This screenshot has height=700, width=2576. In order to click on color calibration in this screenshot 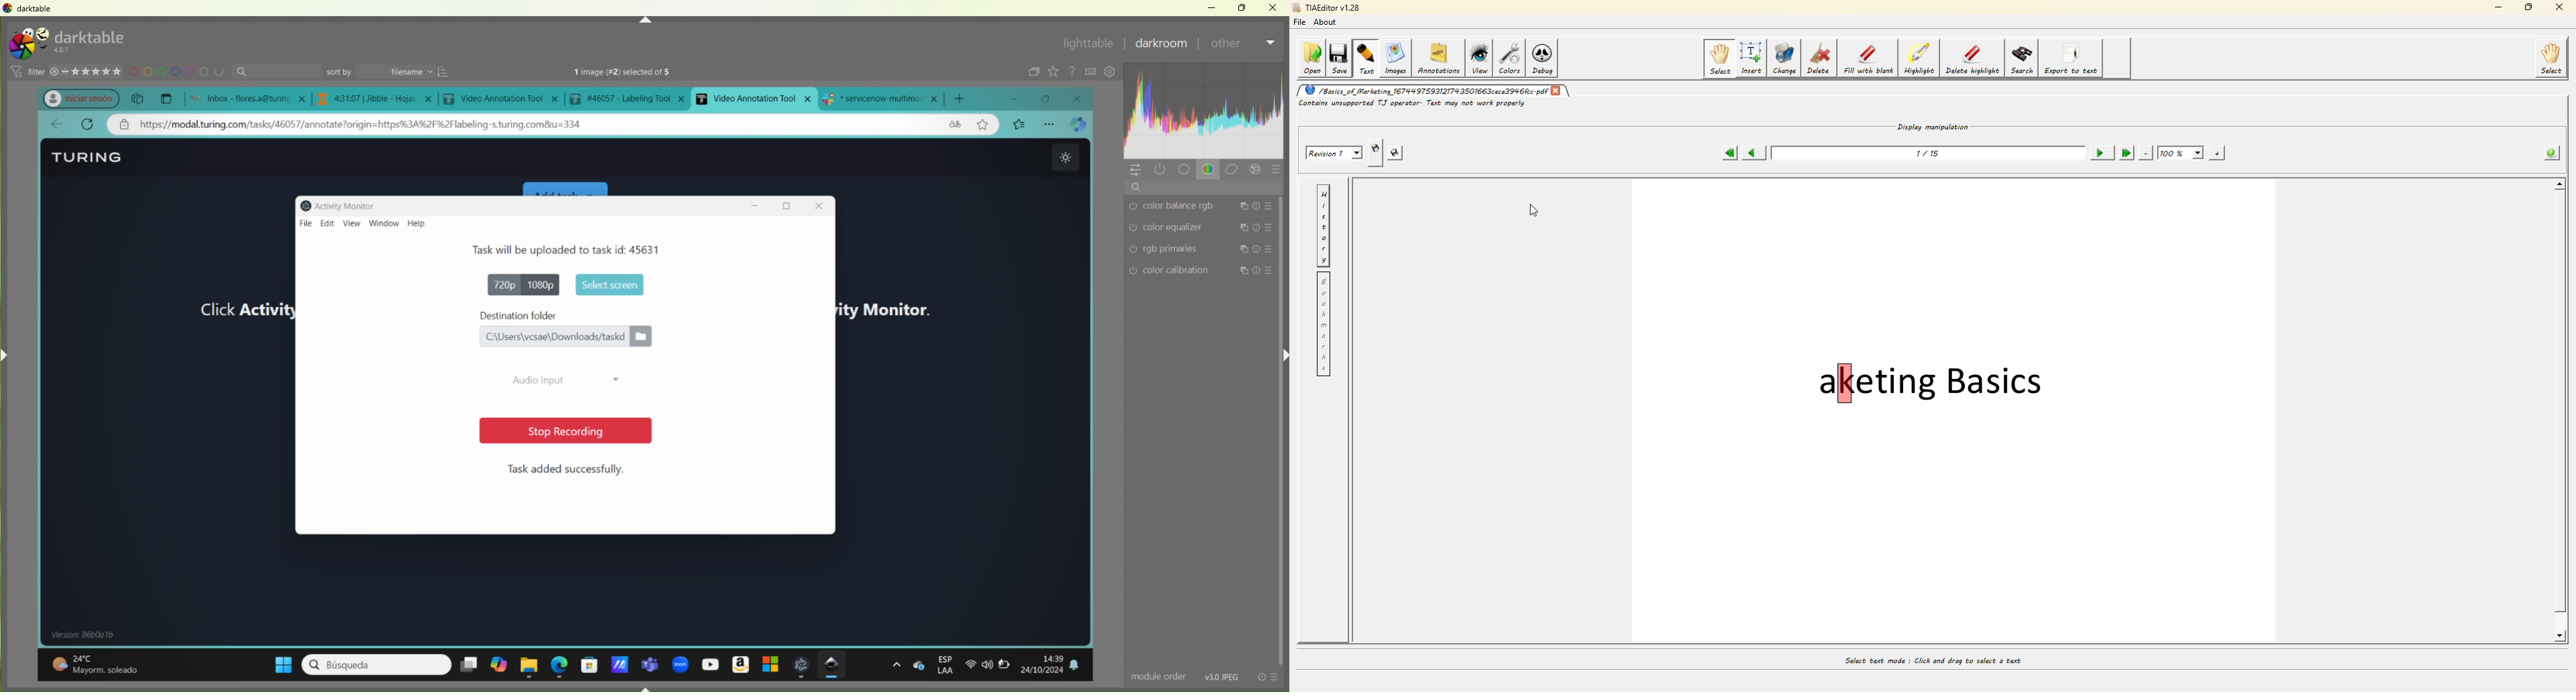, I will do `click(1204, 272)`.